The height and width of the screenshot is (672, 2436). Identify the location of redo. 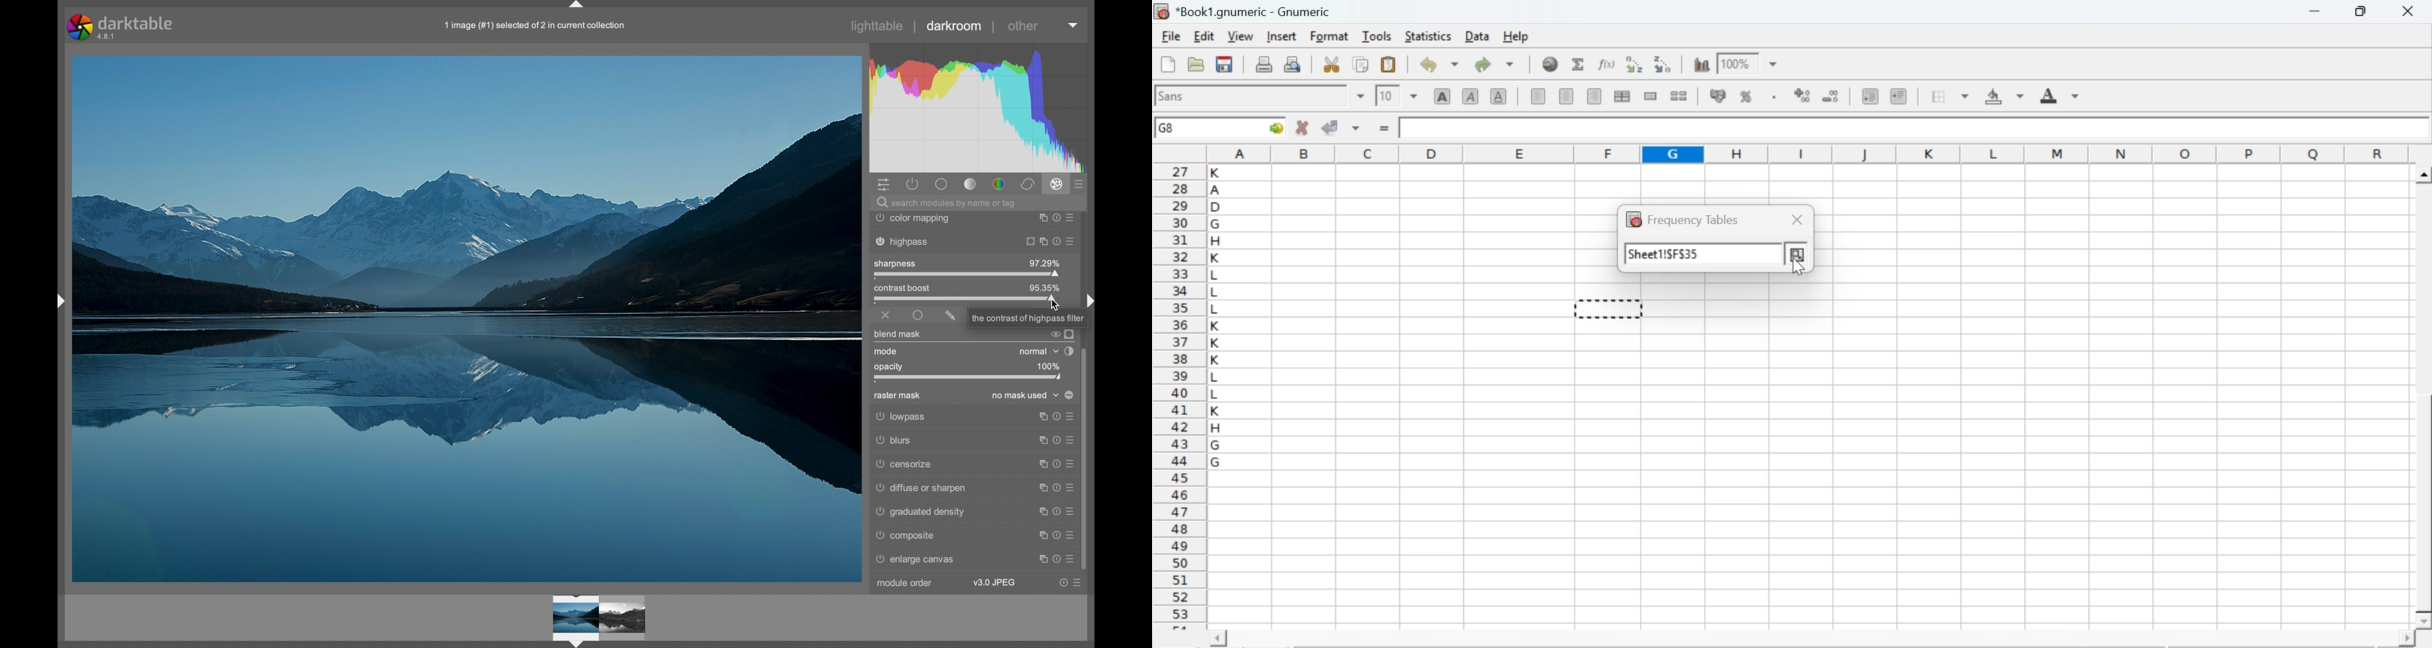
(1494, 64).